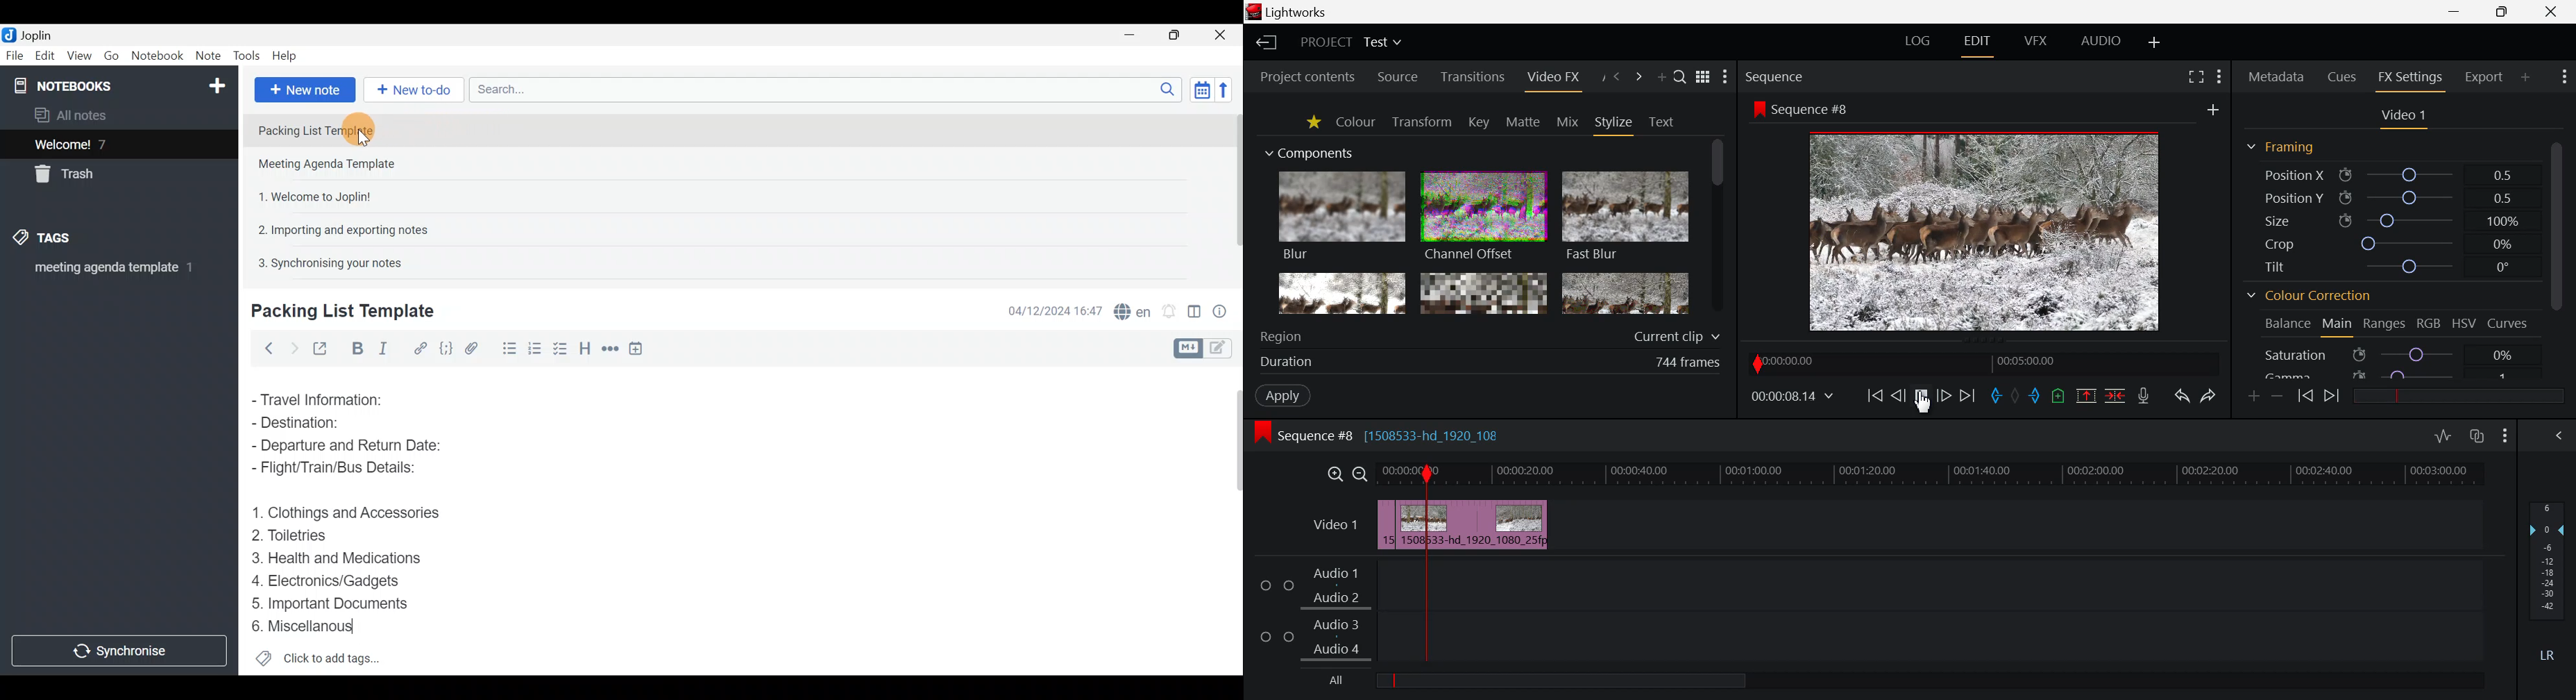 This screenshot has height=700, width=2576. Describe the element at coordinates (1198, 89) in the screenshot. I see `Toggle sort order field` at that location.